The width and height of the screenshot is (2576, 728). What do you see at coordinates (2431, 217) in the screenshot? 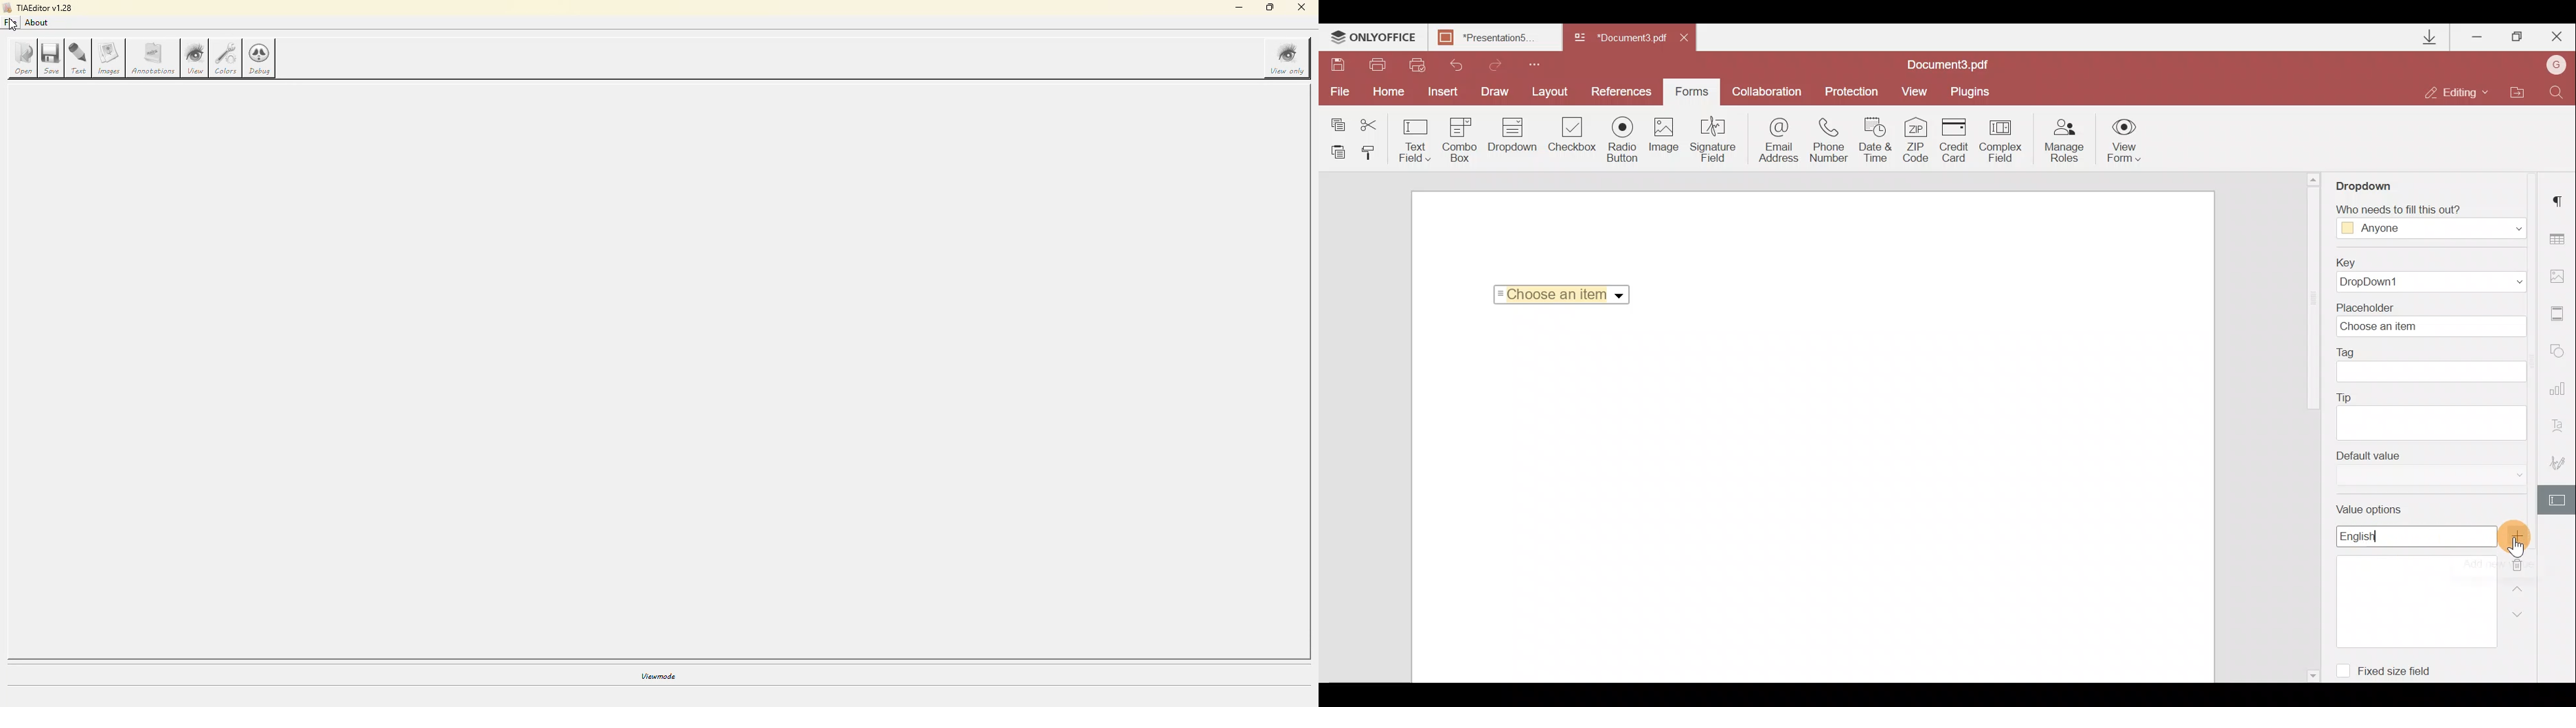
I see `Who needs to fill this out?` at bounding box center [2431, 217].